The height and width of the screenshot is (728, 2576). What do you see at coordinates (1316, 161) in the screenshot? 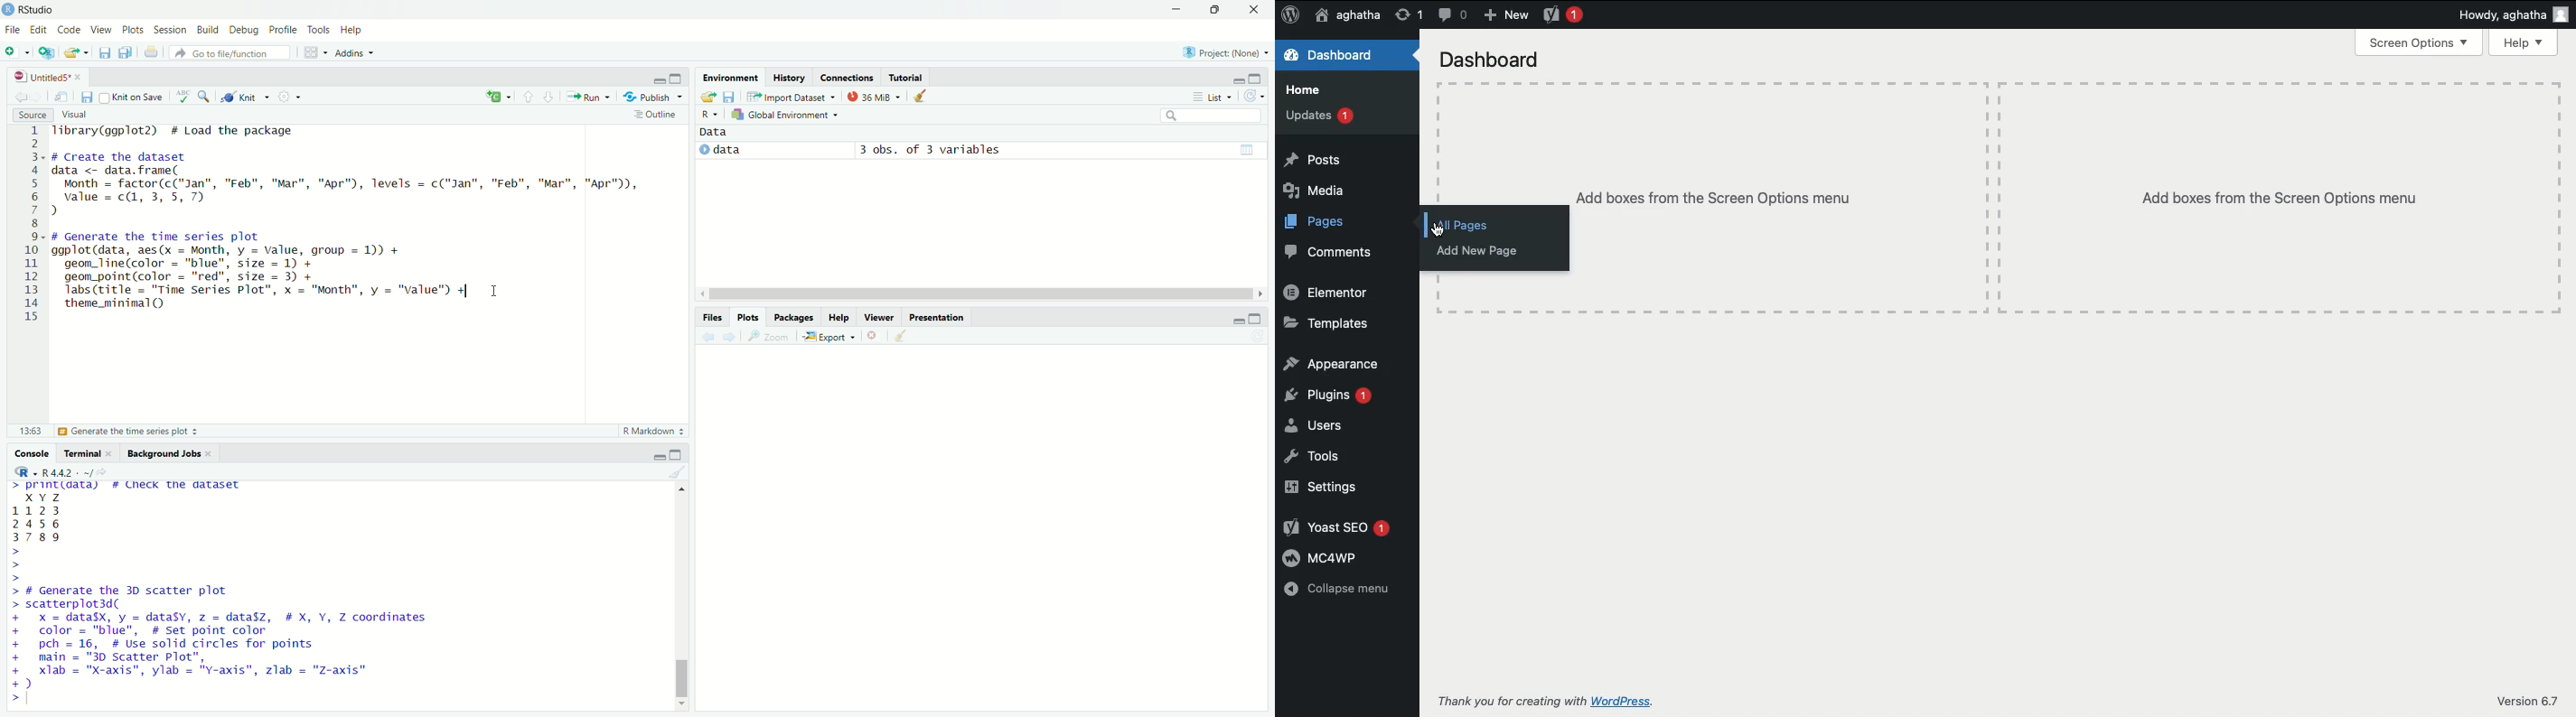
I see `Posts` at bounding box center [1316, 161].